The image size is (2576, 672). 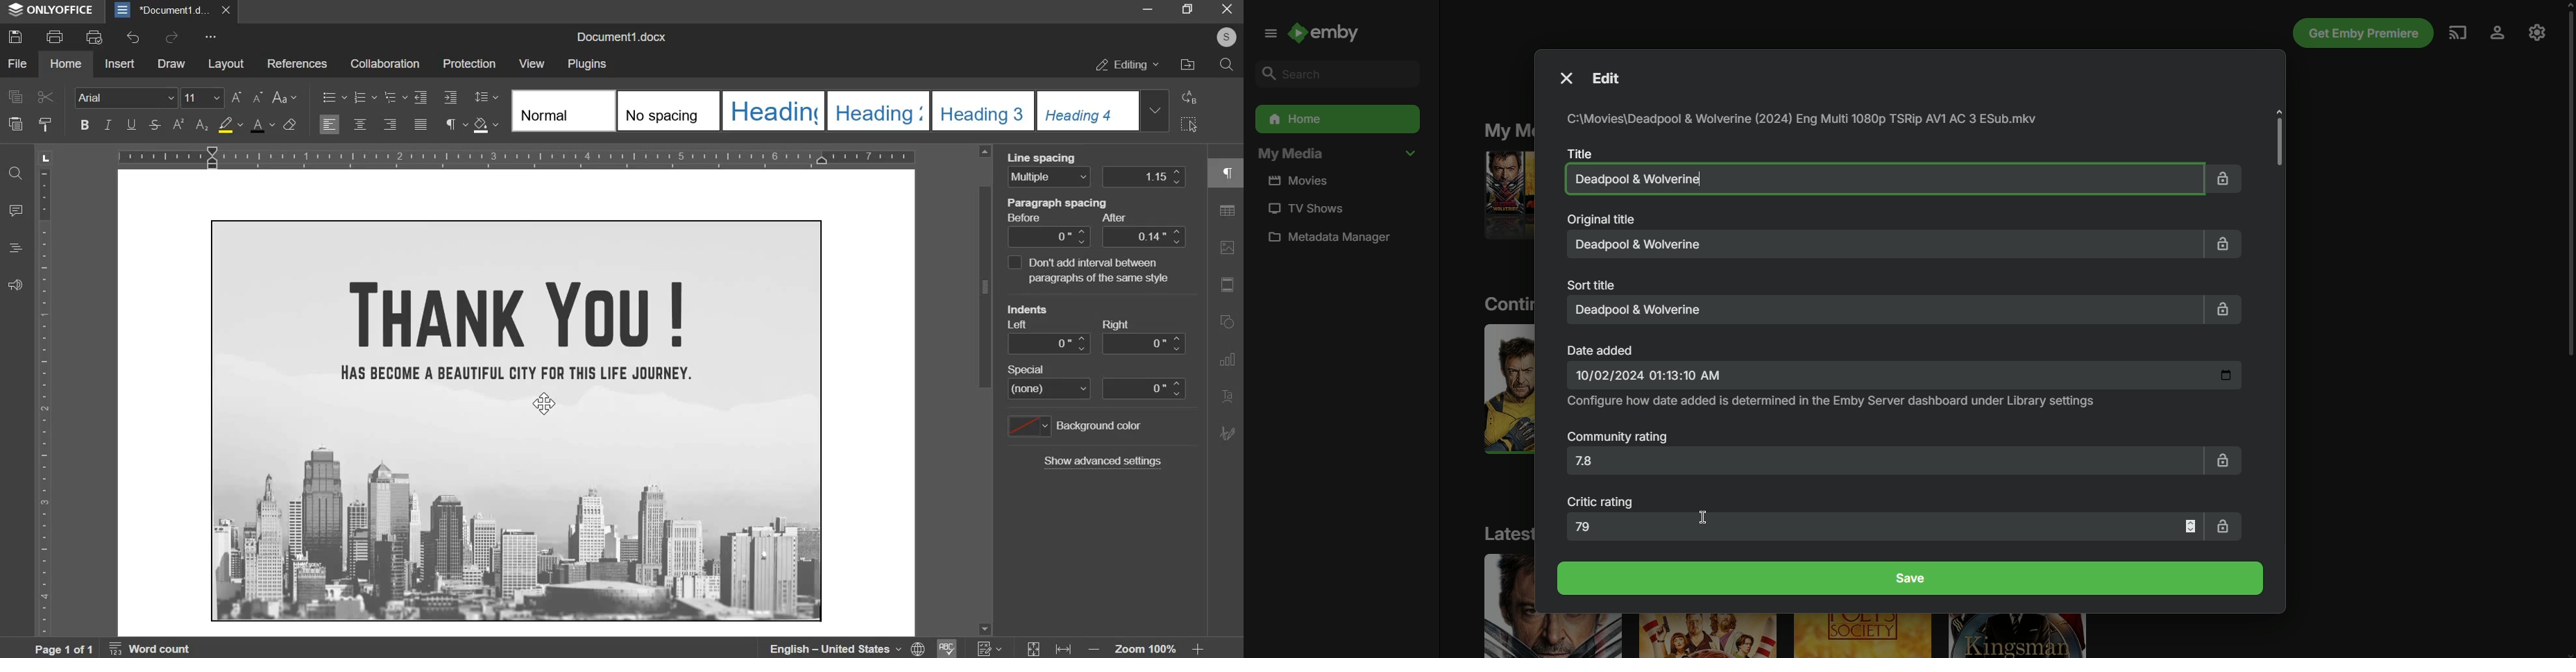 What do you see at coordinates (47, 124) in the screenshot?
I see `clear style` at bounding box center [47, 124].